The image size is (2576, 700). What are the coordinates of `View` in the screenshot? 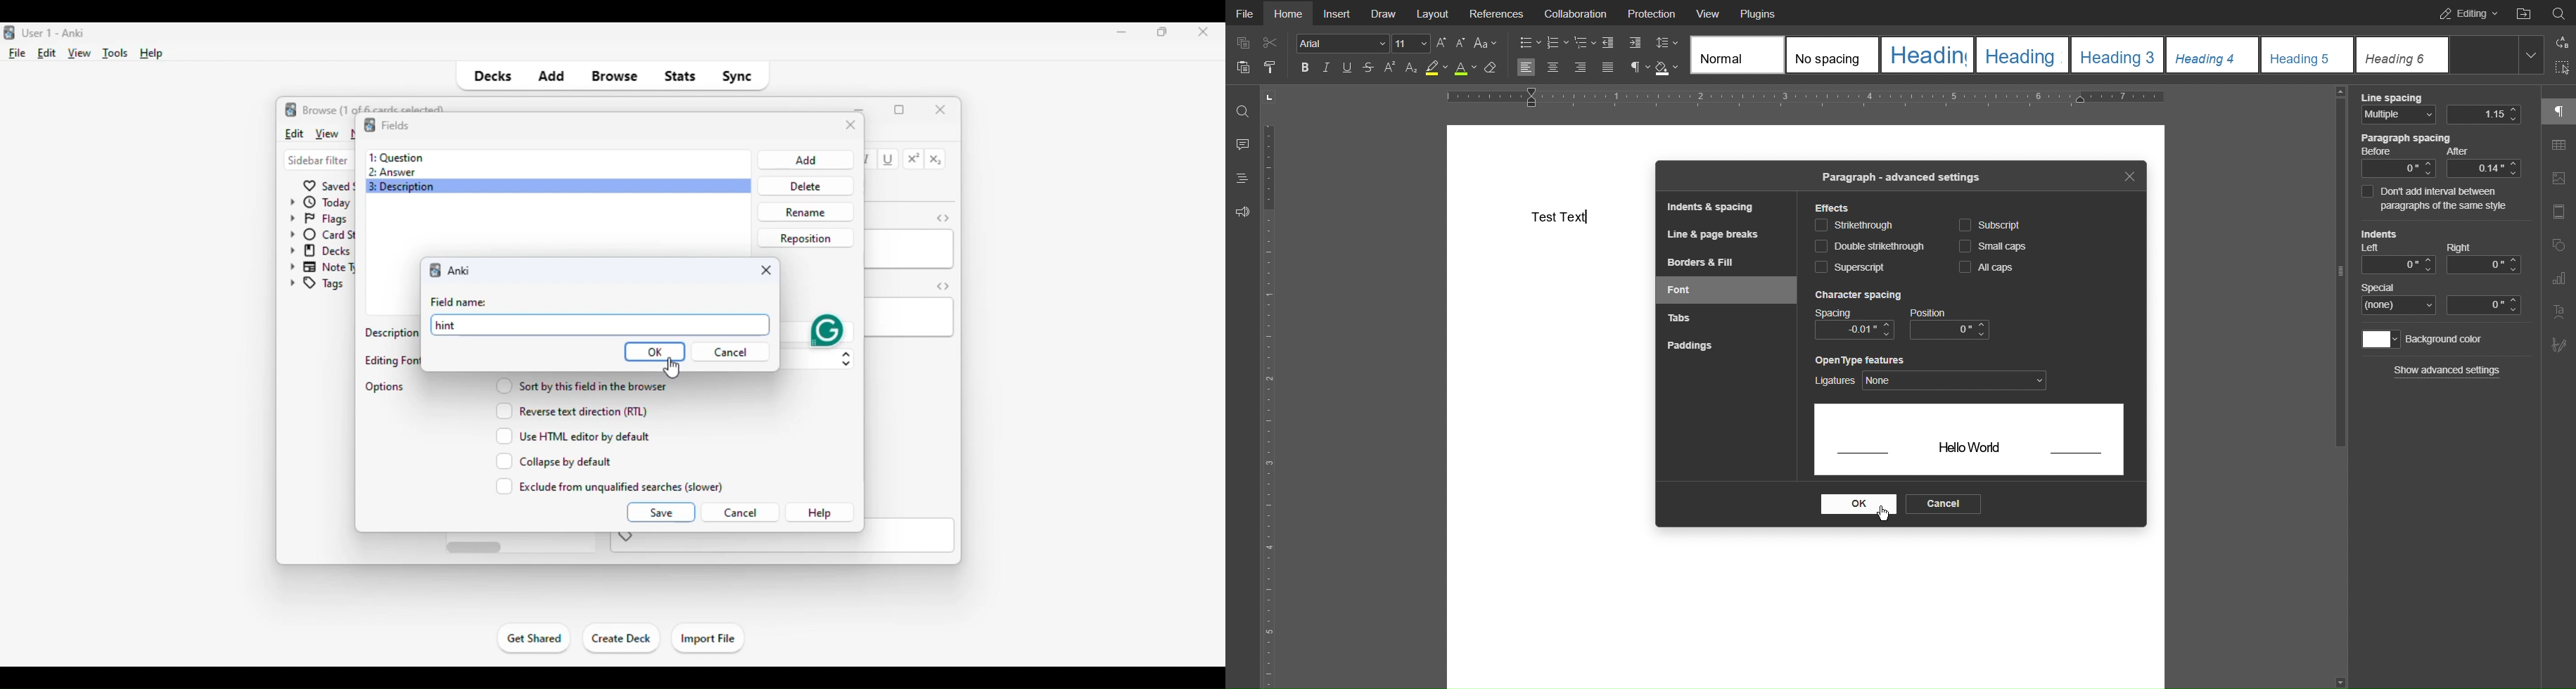 It's located at (1709, 13).